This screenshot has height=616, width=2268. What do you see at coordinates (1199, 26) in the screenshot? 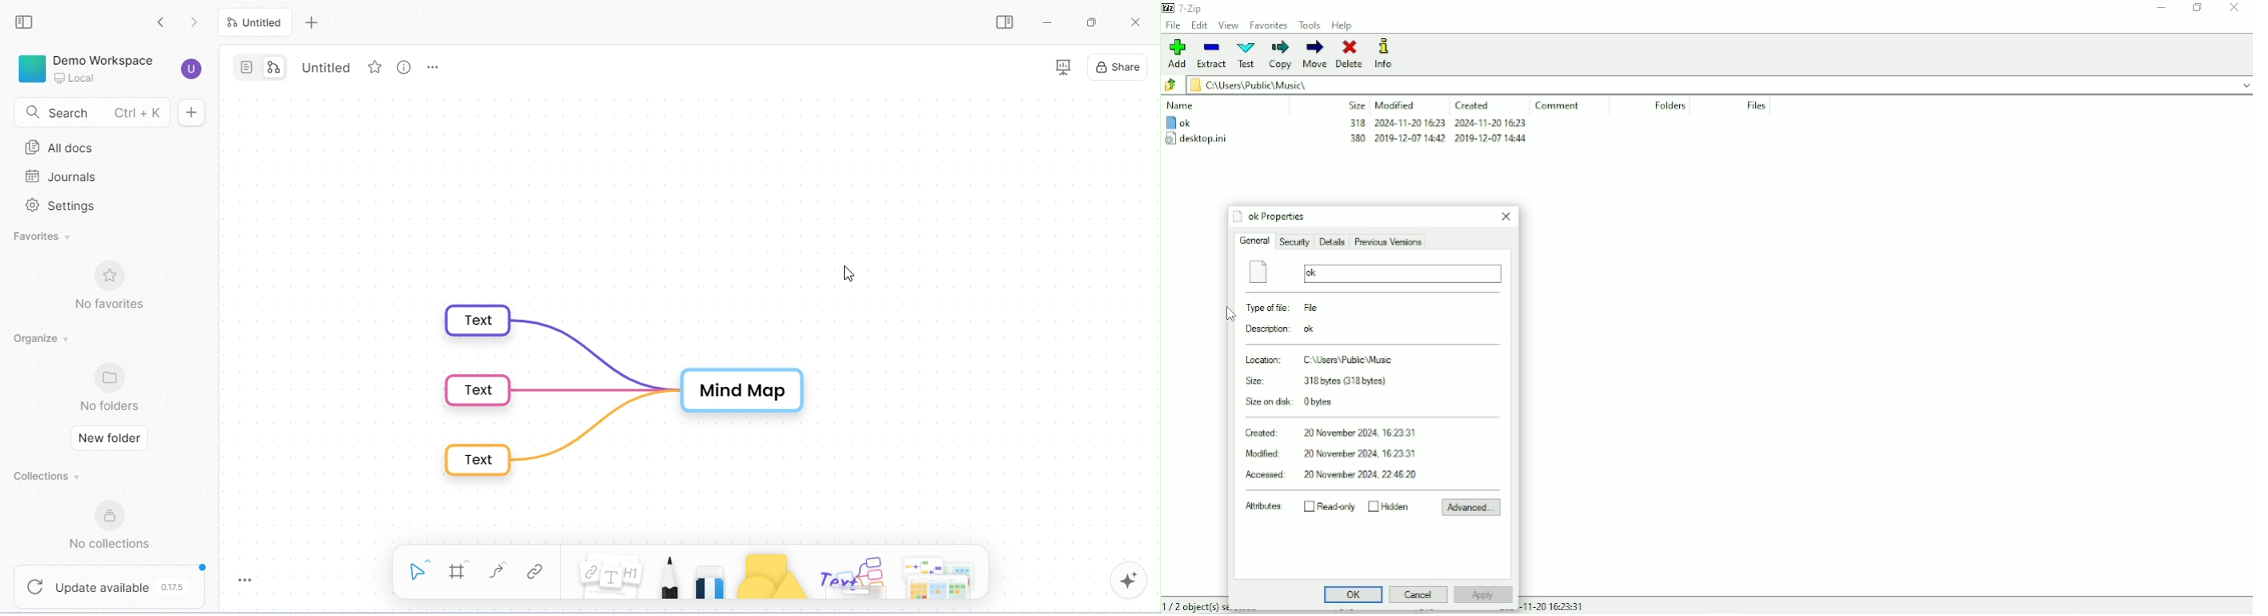
I see `Edit` at bounding box center [1199, 26].